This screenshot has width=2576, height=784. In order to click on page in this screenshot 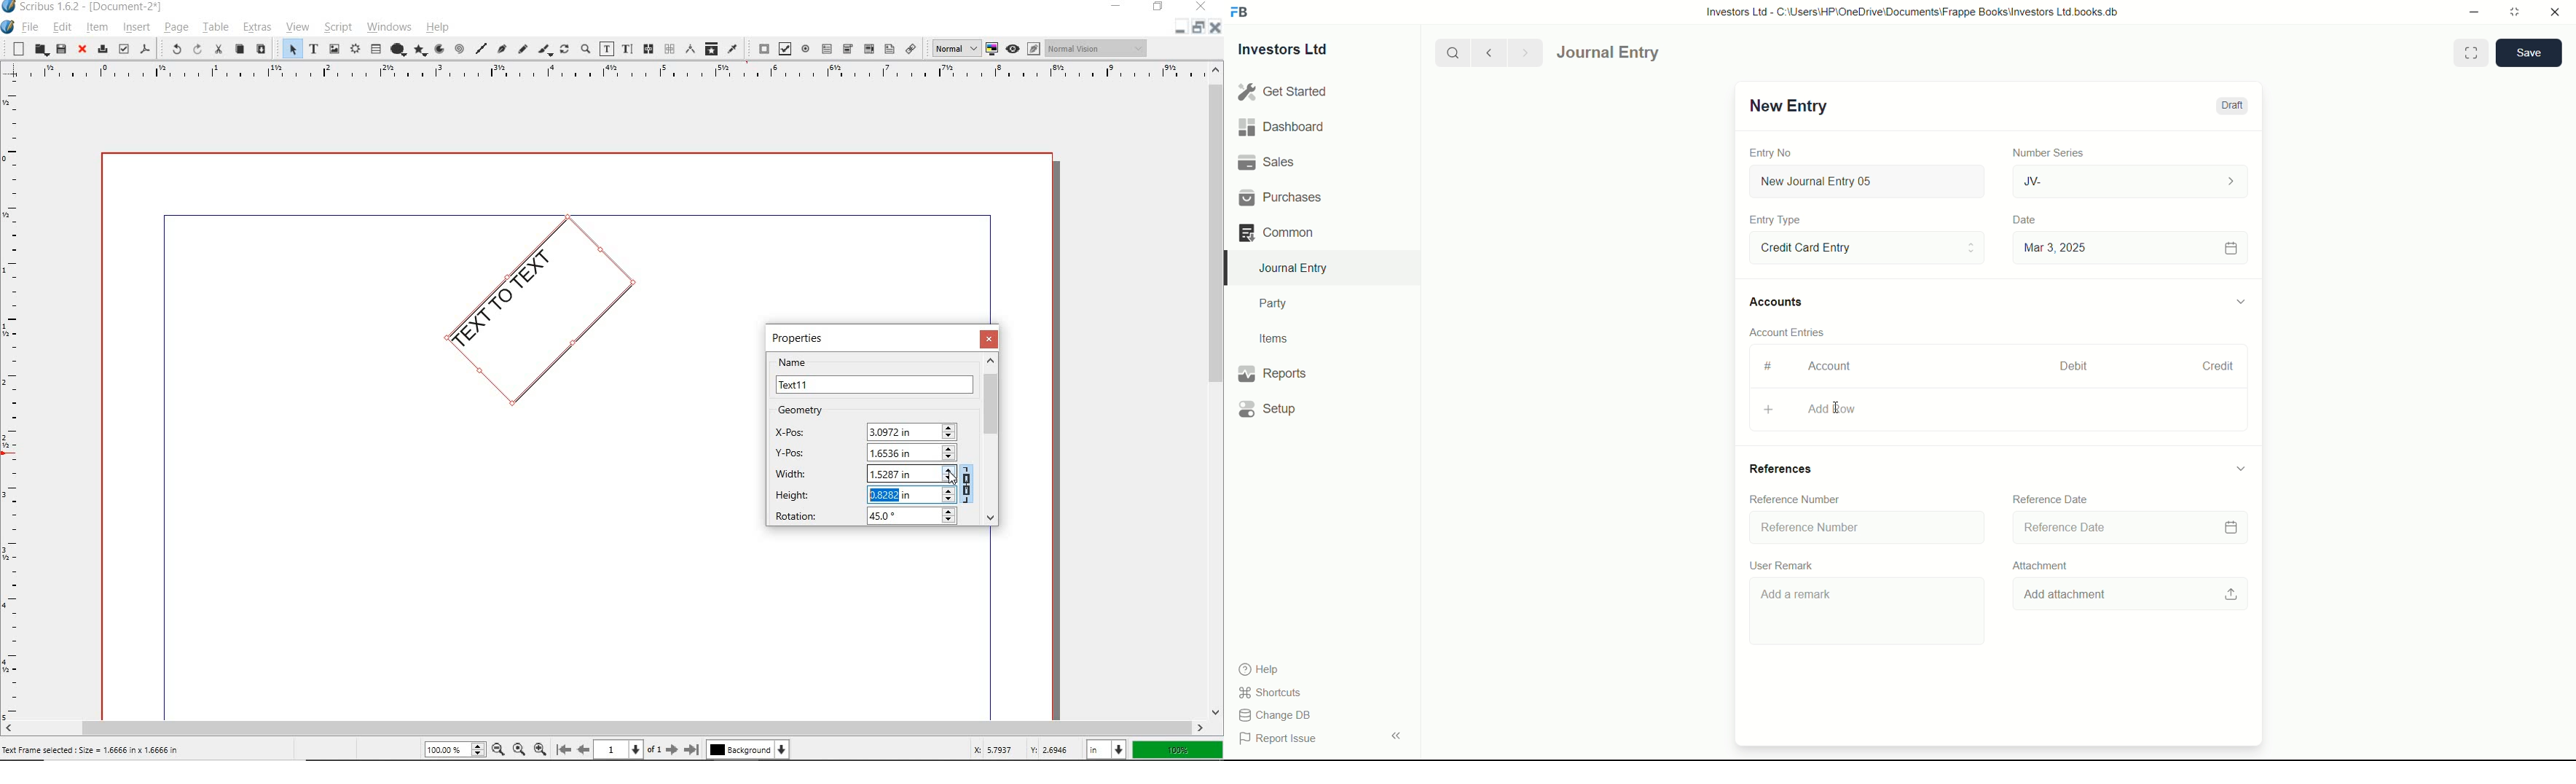, I will do `click(176, 29)`.